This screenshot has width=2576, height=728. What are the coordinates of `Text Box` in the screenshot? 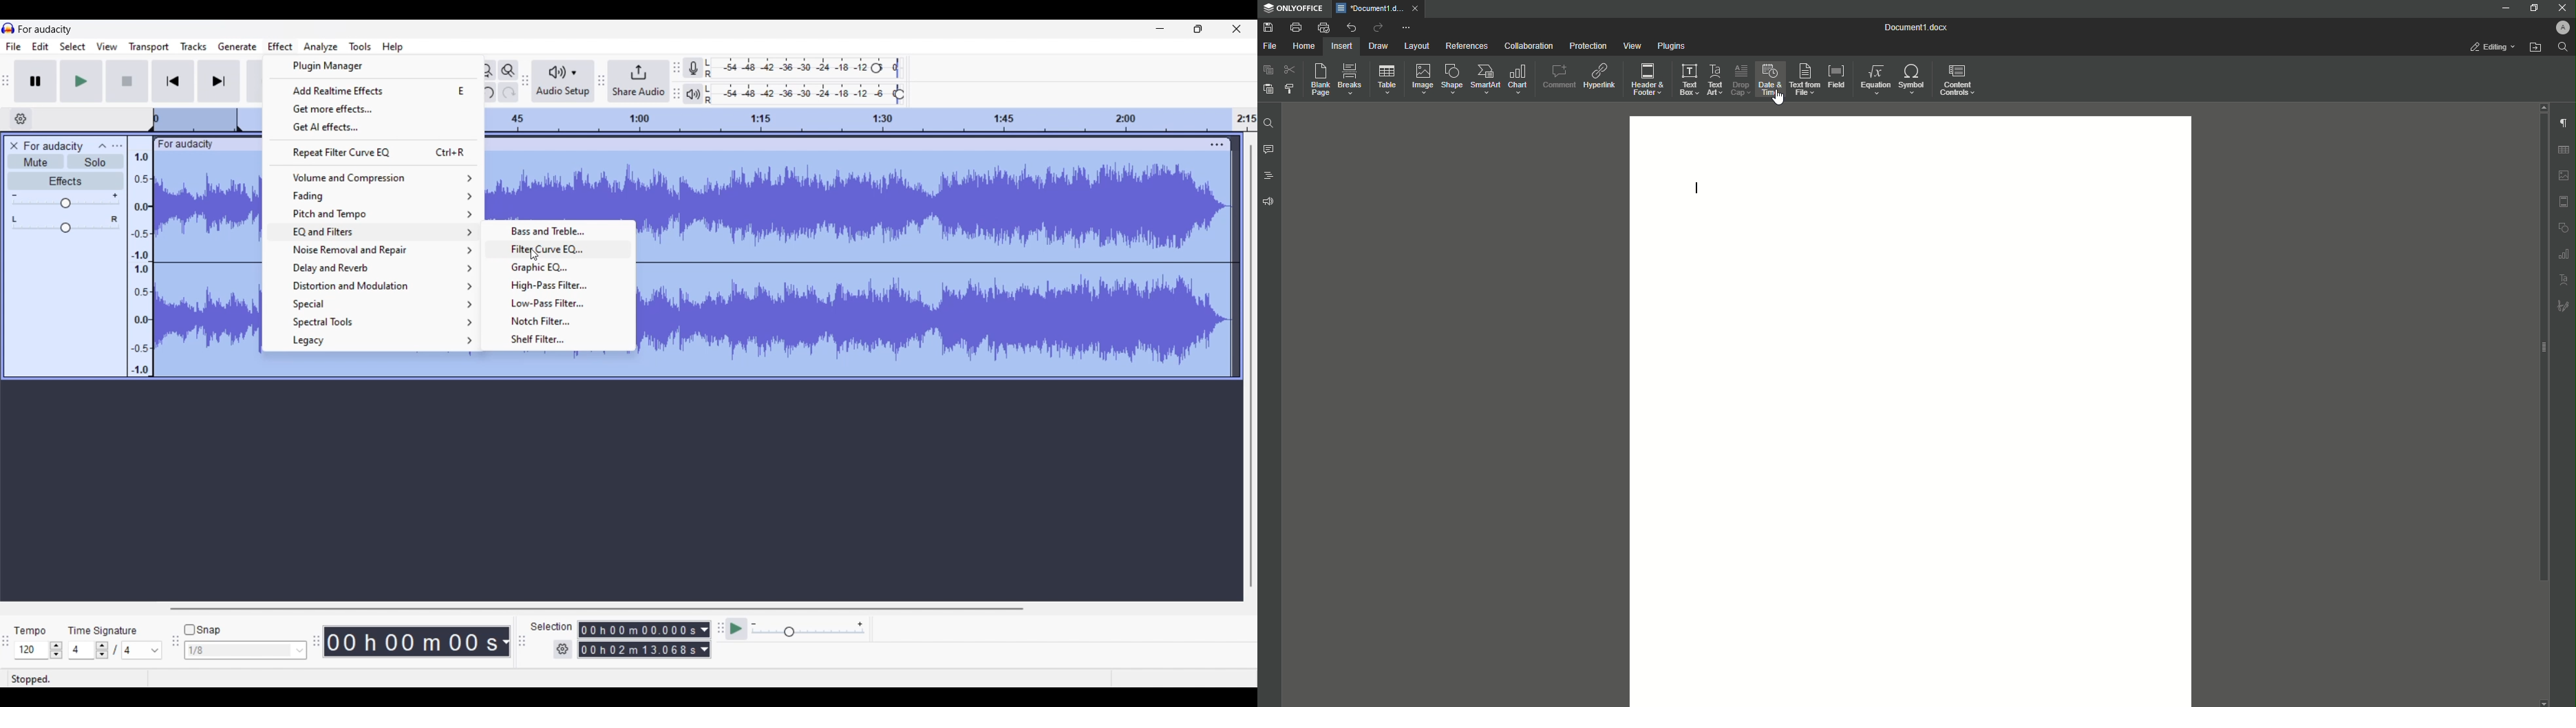 It's located at (1688, 78).